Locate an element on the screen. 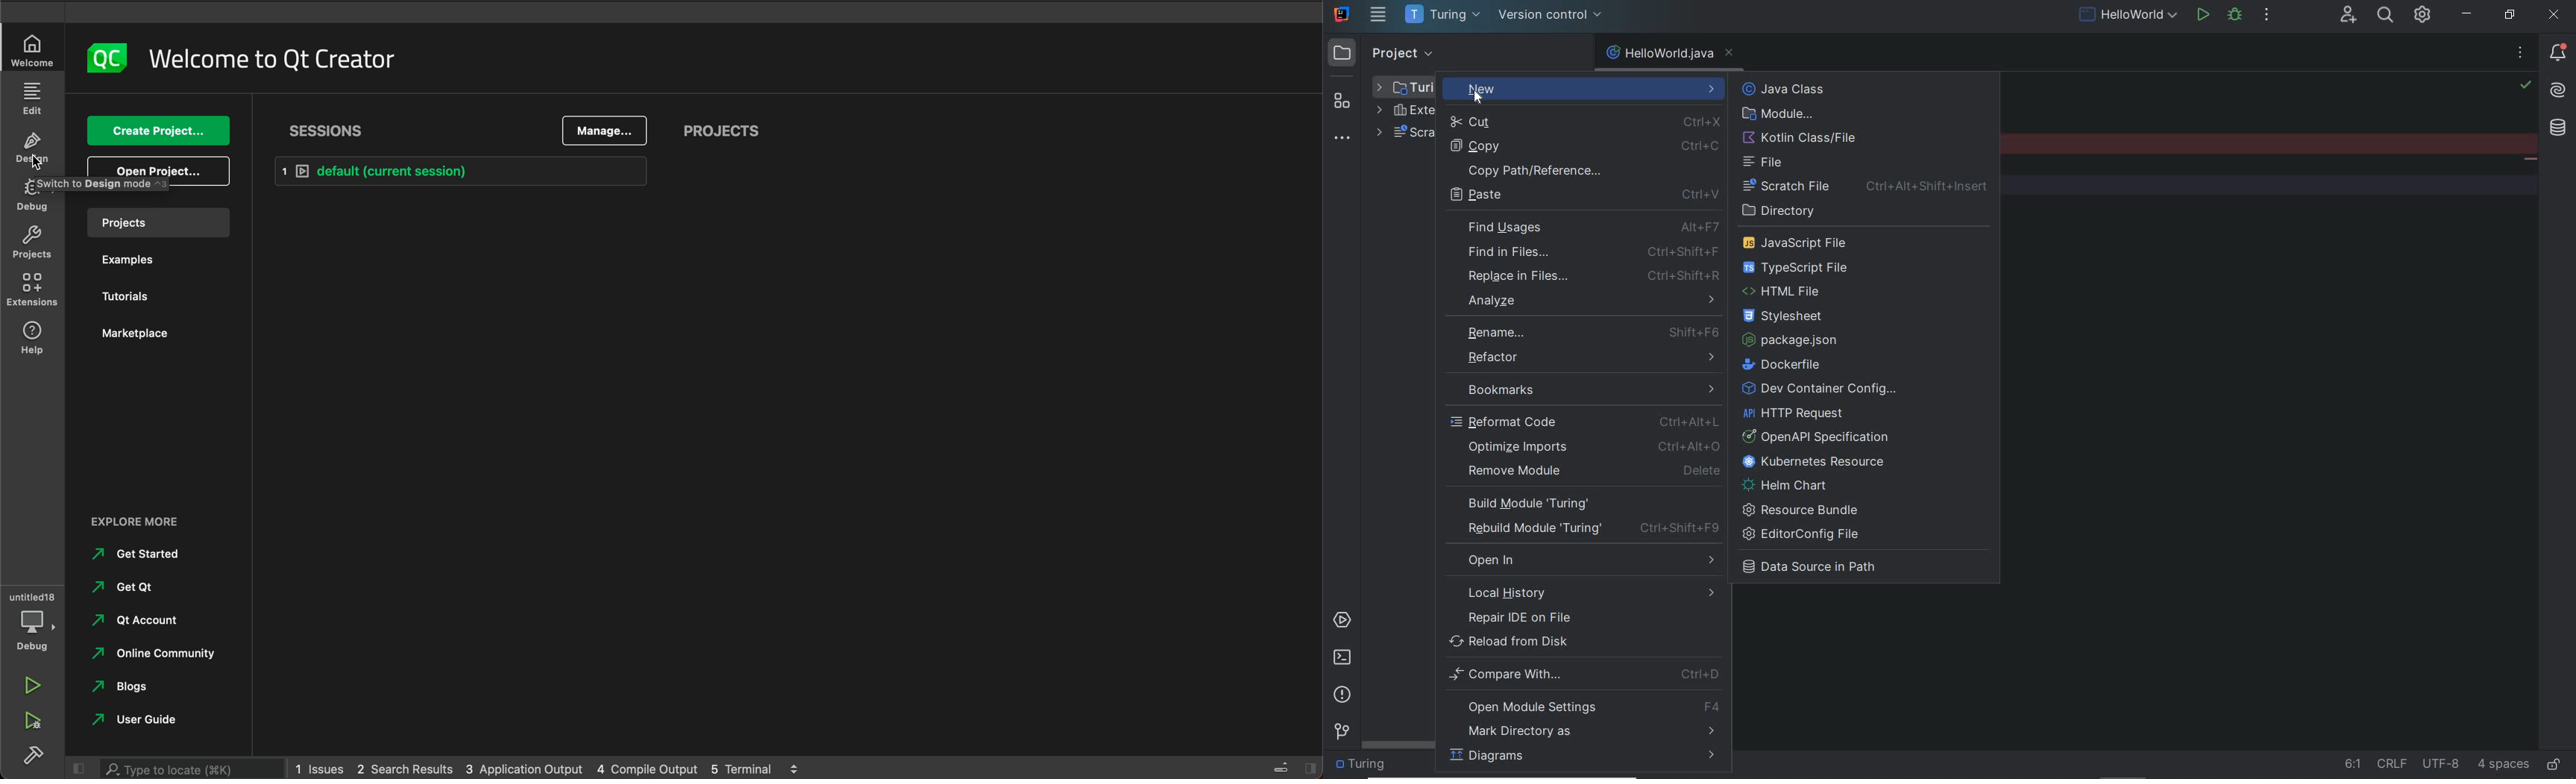 The height and width of the screenshot is (784, 2576). build is located at coordinates (32, 754).